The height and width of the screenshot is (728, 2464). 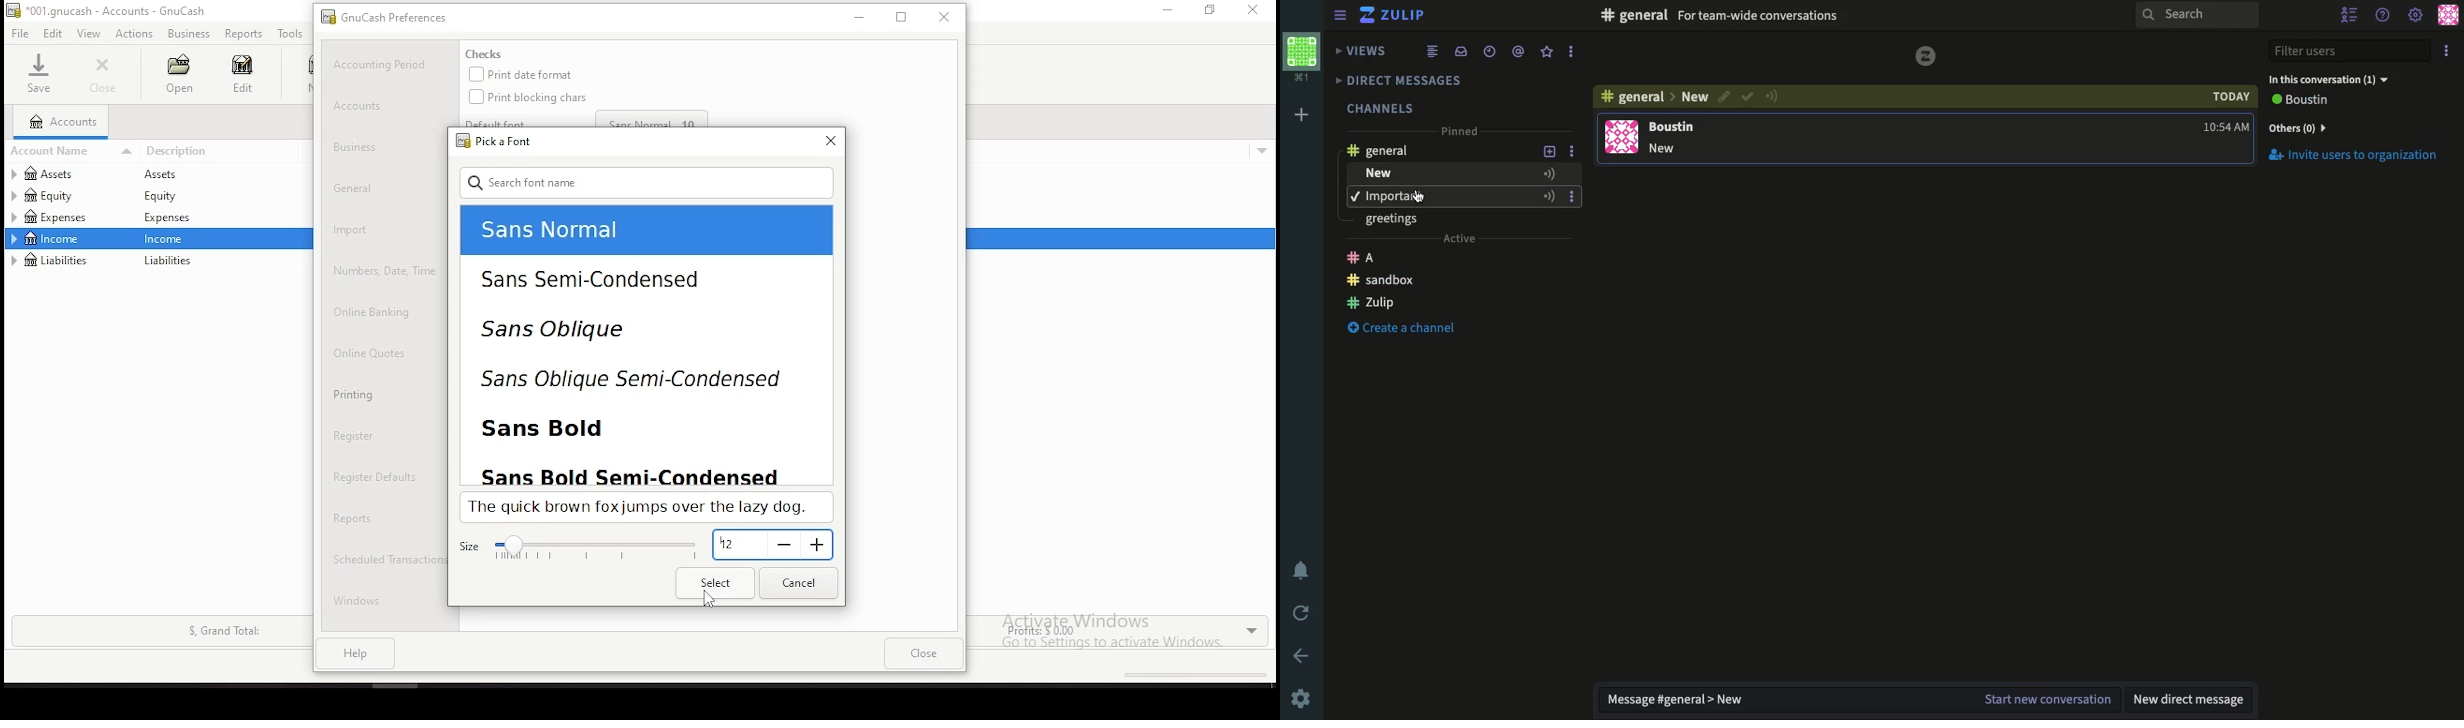 I want to click on Inbox, so click(x=1800, y=17).